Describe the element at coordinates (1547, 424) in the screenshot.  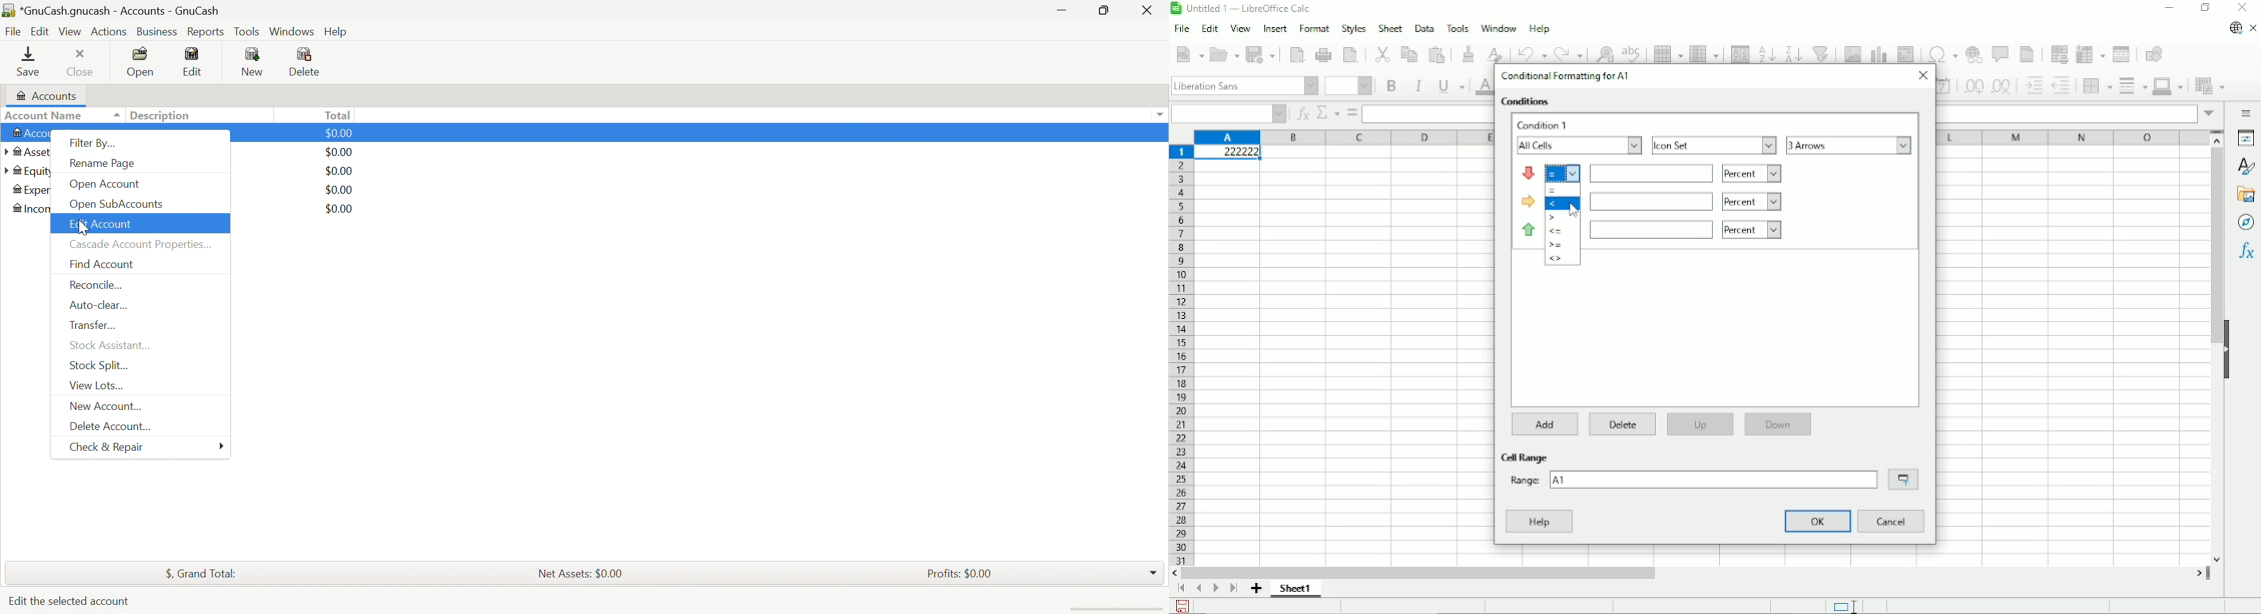
I see `Add` at that location.